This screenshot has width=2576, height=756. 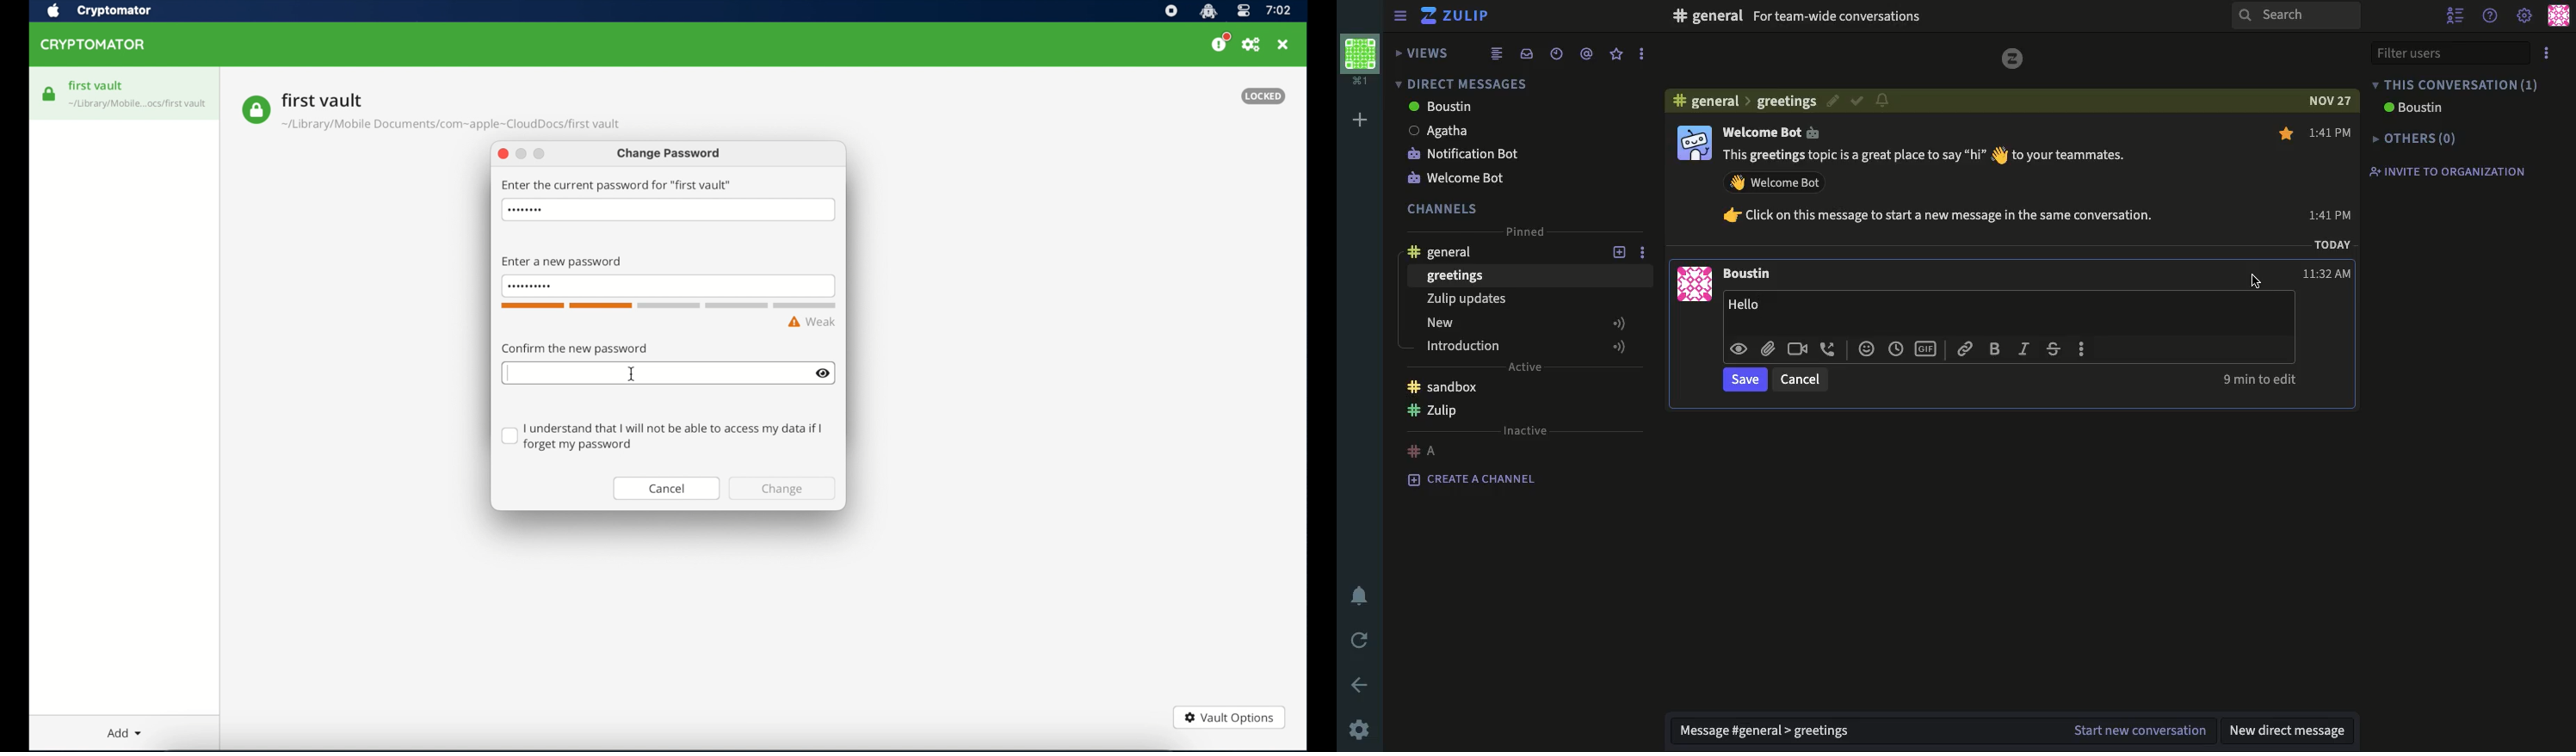 I want to click on direct messages, so click(x=1463, y=82).